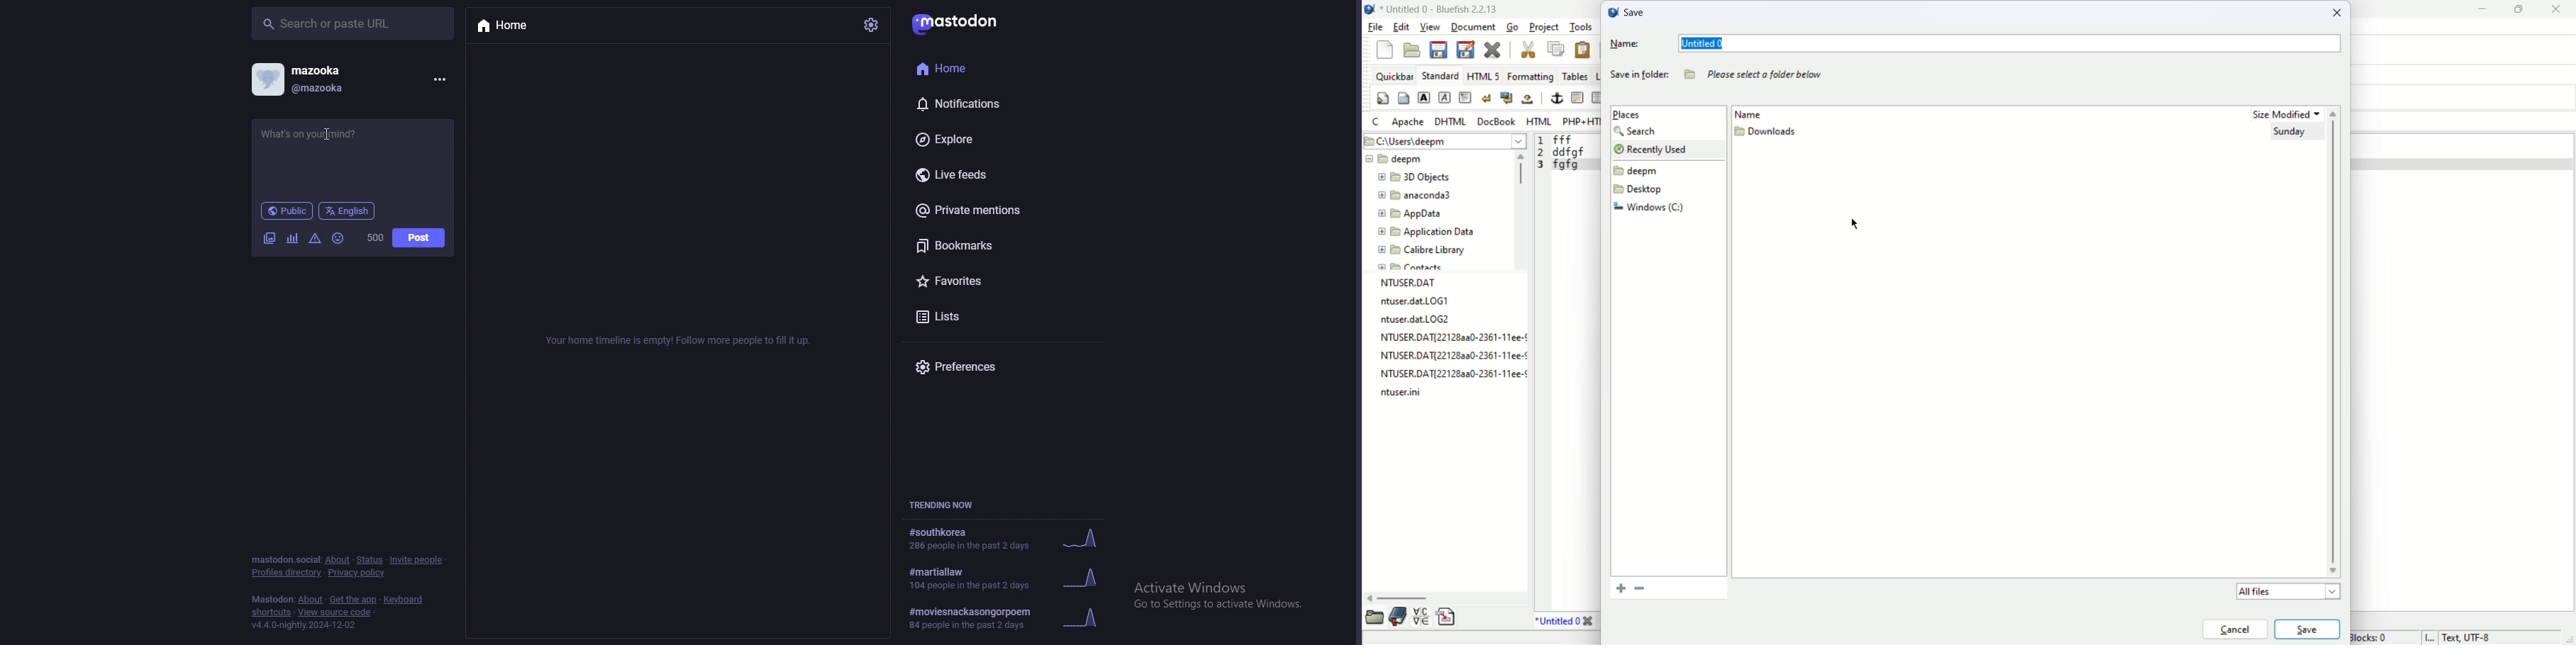 Image resolution: width=2576 pixels, height=672 pixels. Describe the element at coordinates (1651, 208) in the screenshot. I see `window` at that location.